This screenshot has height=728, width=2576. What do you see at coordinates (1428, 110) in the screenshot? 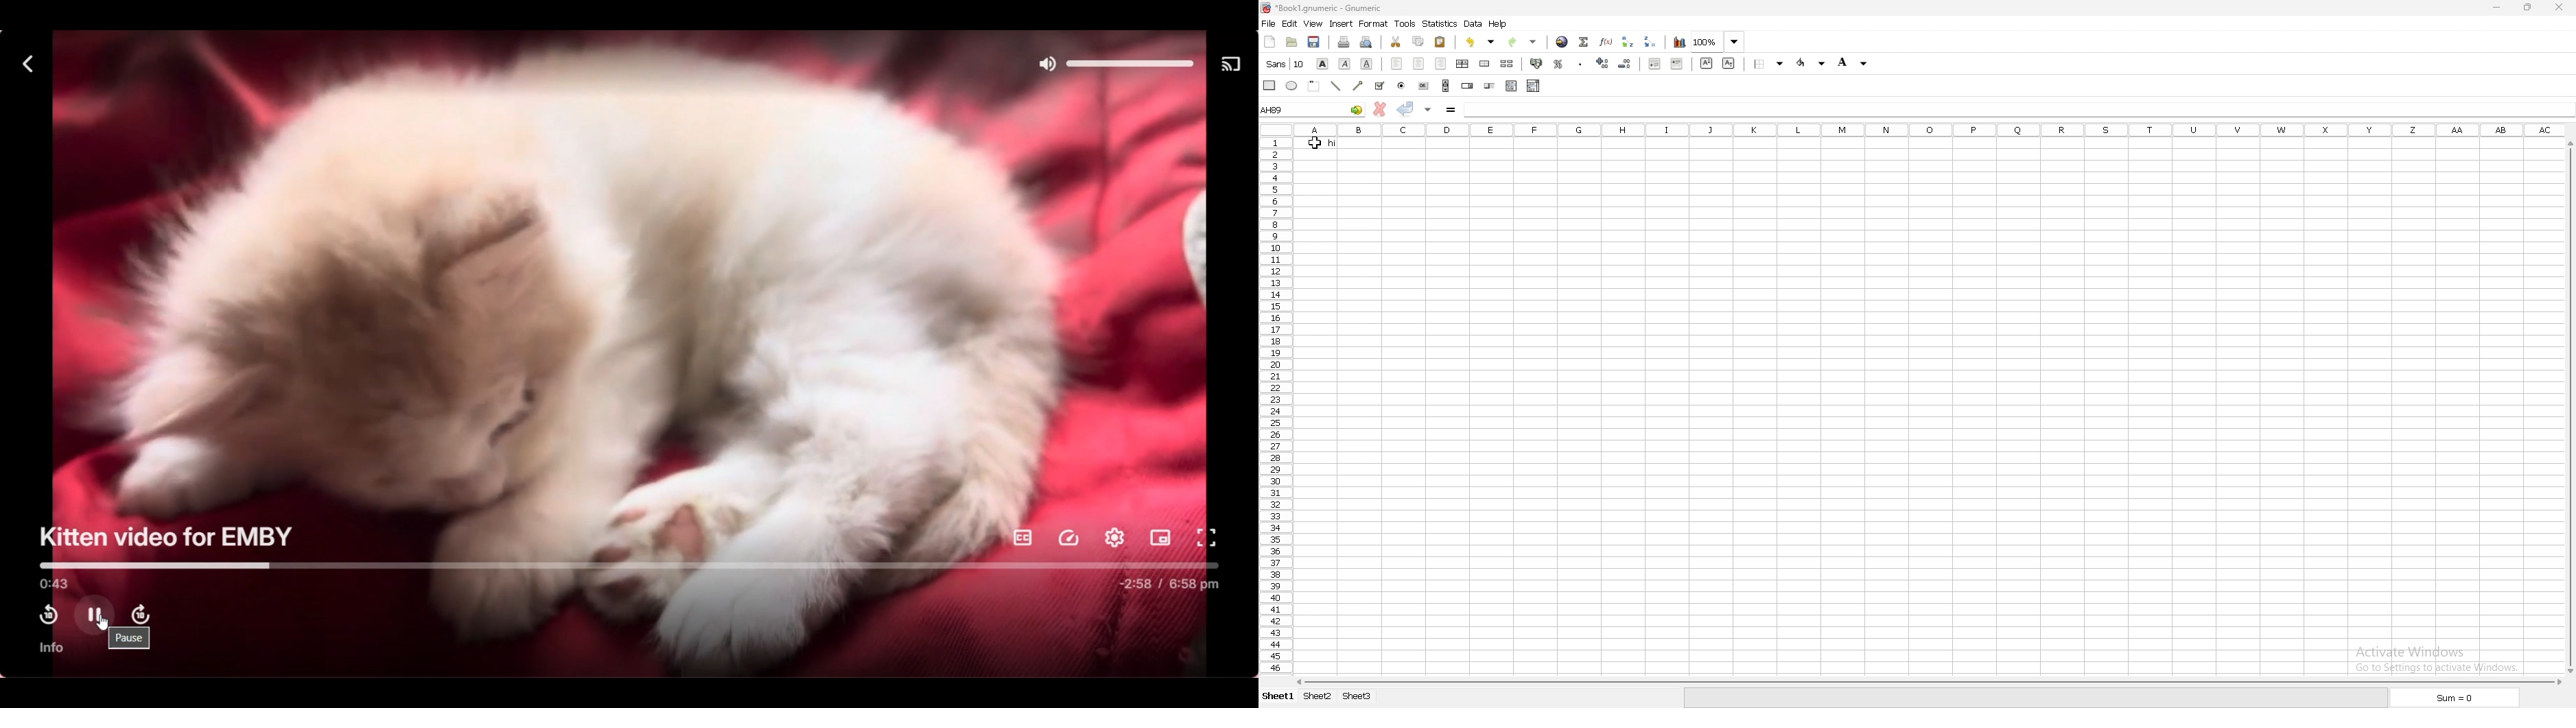
I see `accept changes in all cell` at bounding box center [1428, 110].